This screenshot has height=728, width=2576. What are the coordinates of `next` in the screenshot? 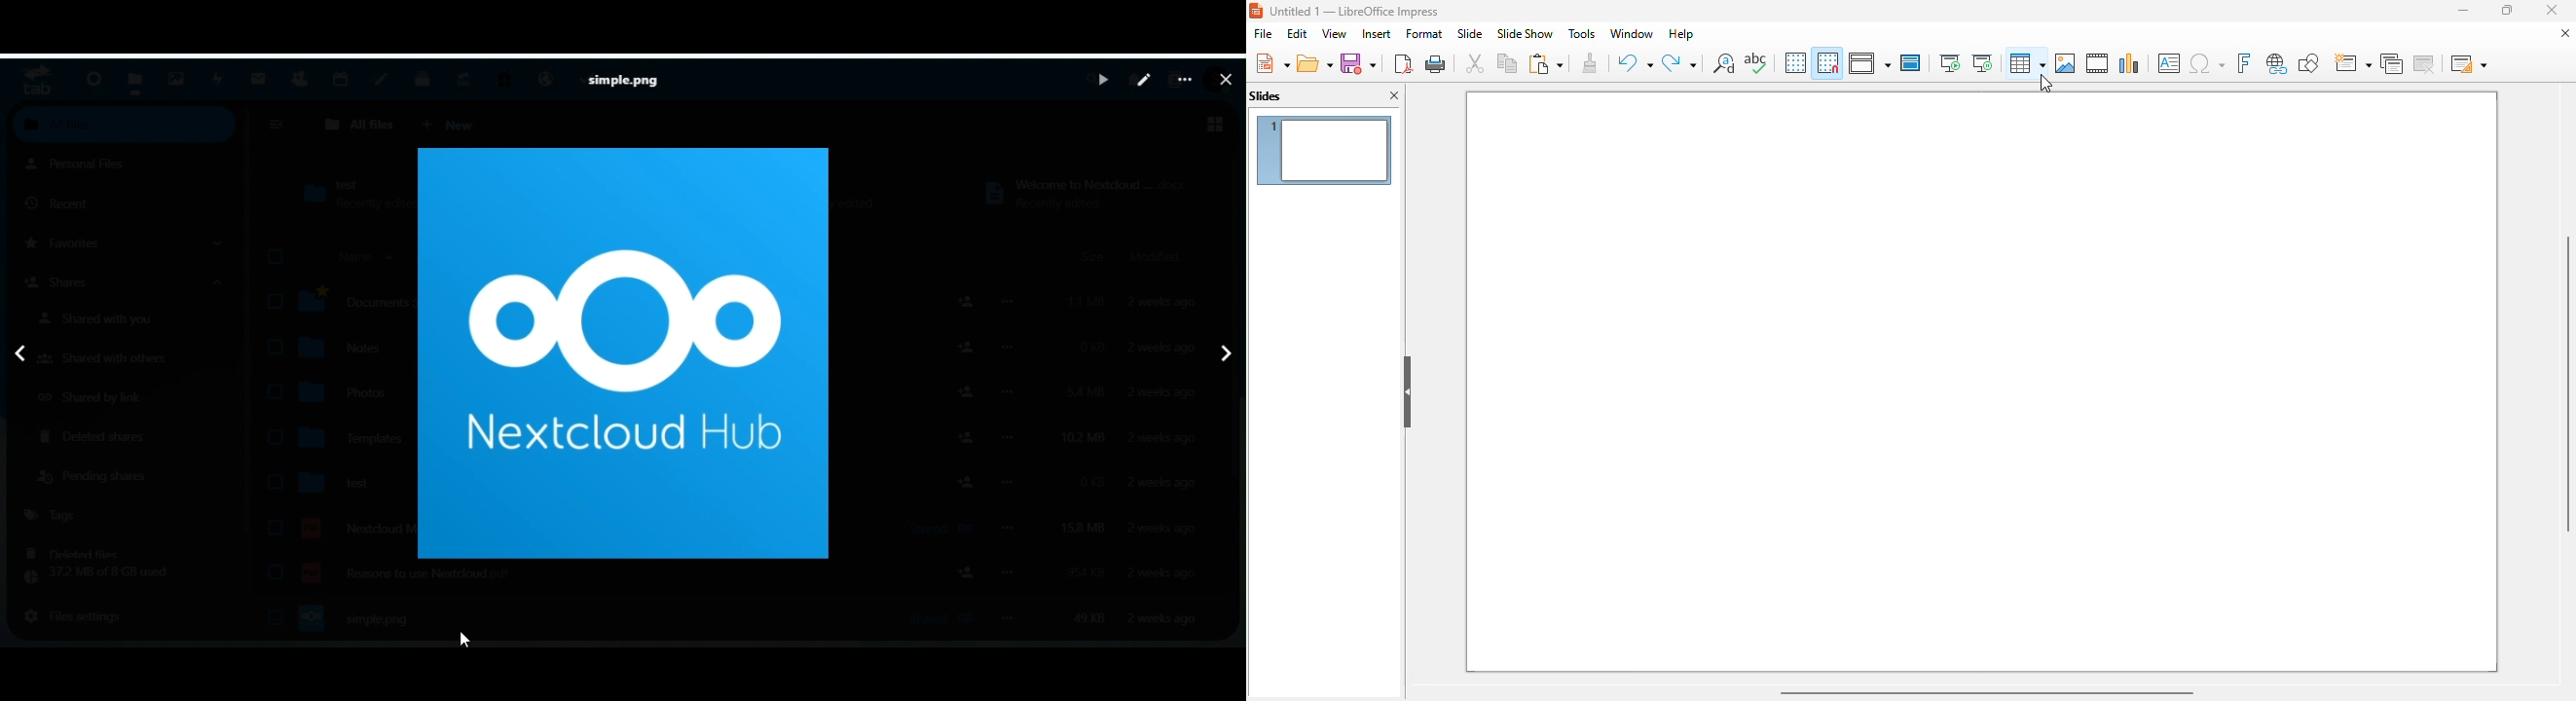 It's located at (1226, 355).